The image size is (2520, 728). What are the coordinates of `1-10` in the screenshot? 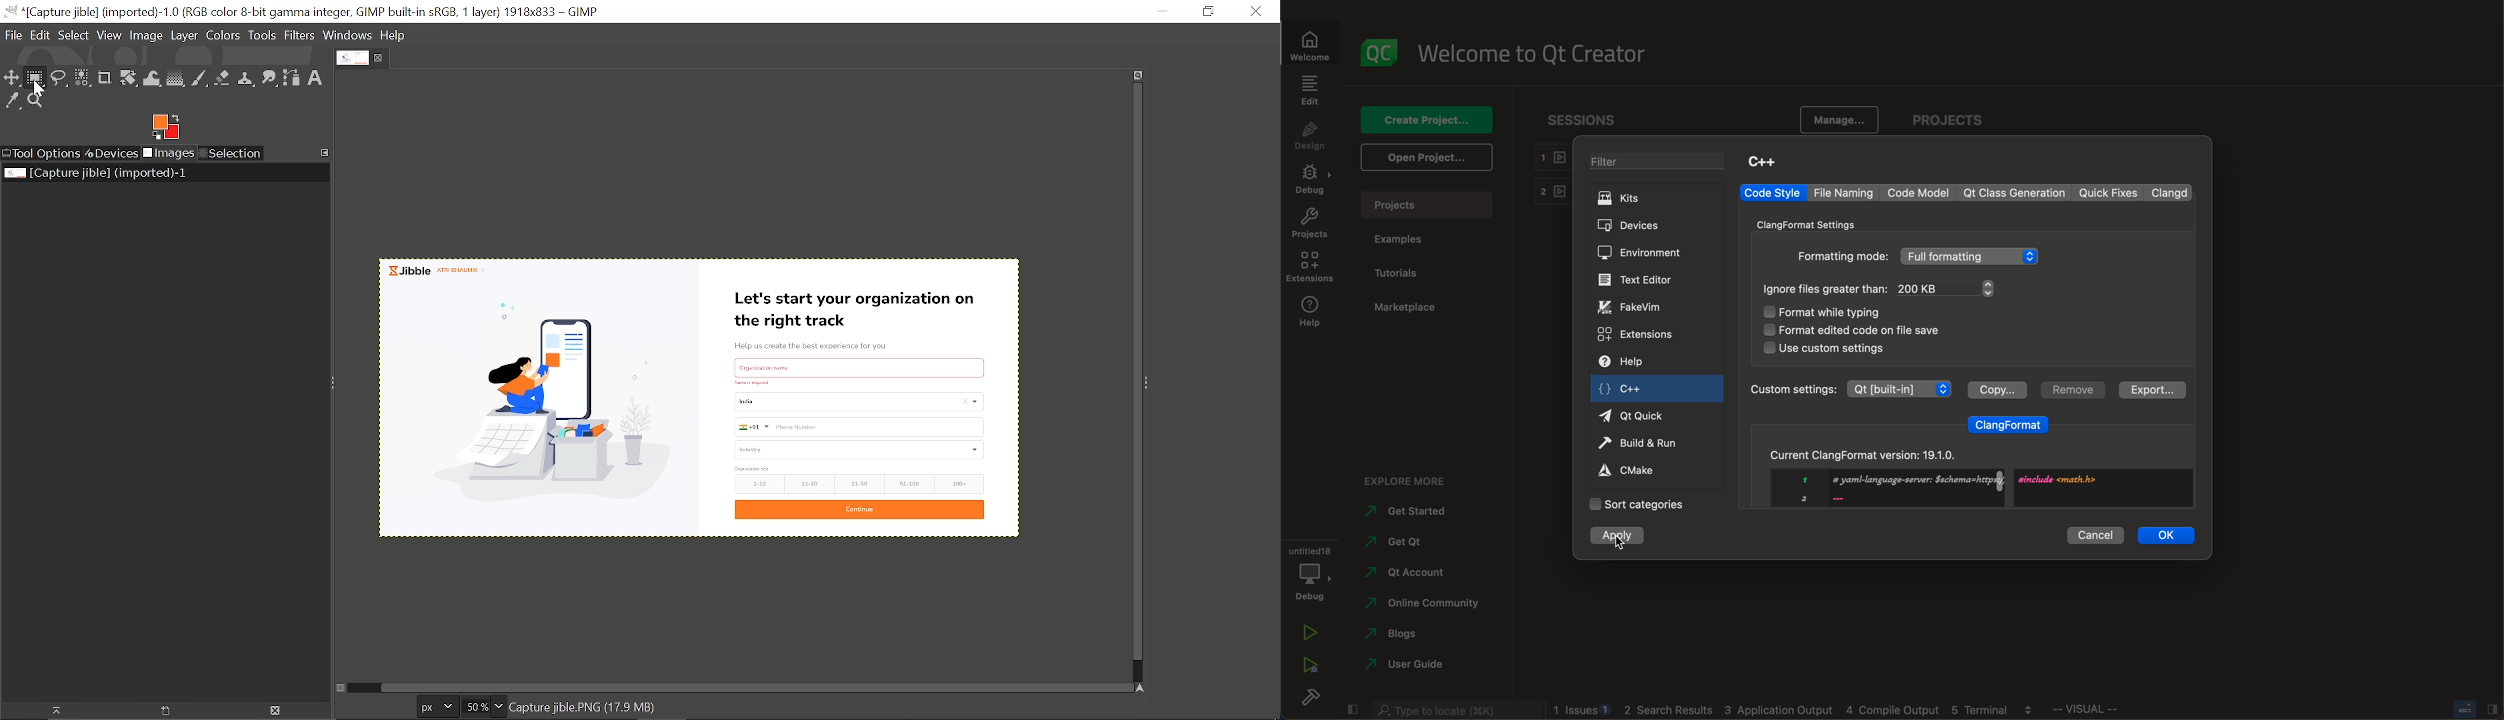 It's located at (756, 484).